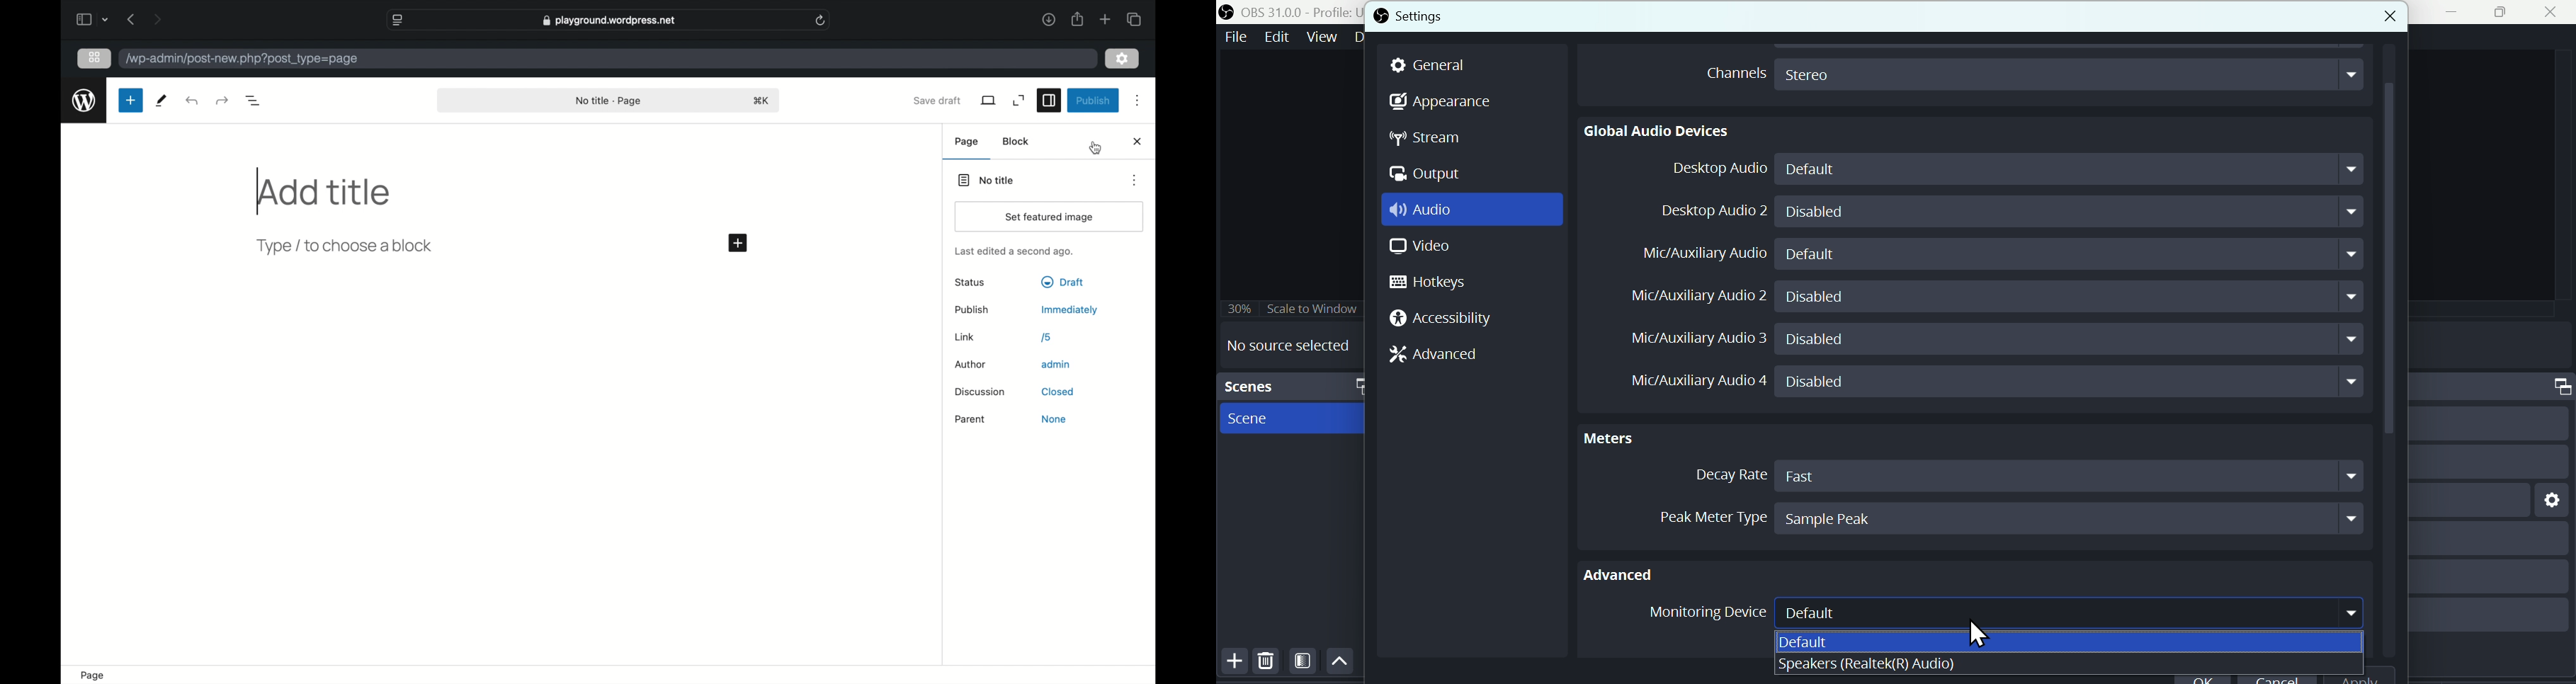 This screenshot has width=2576, height=700. I want to click on Desktop Audio 2, so click(1710, 210).